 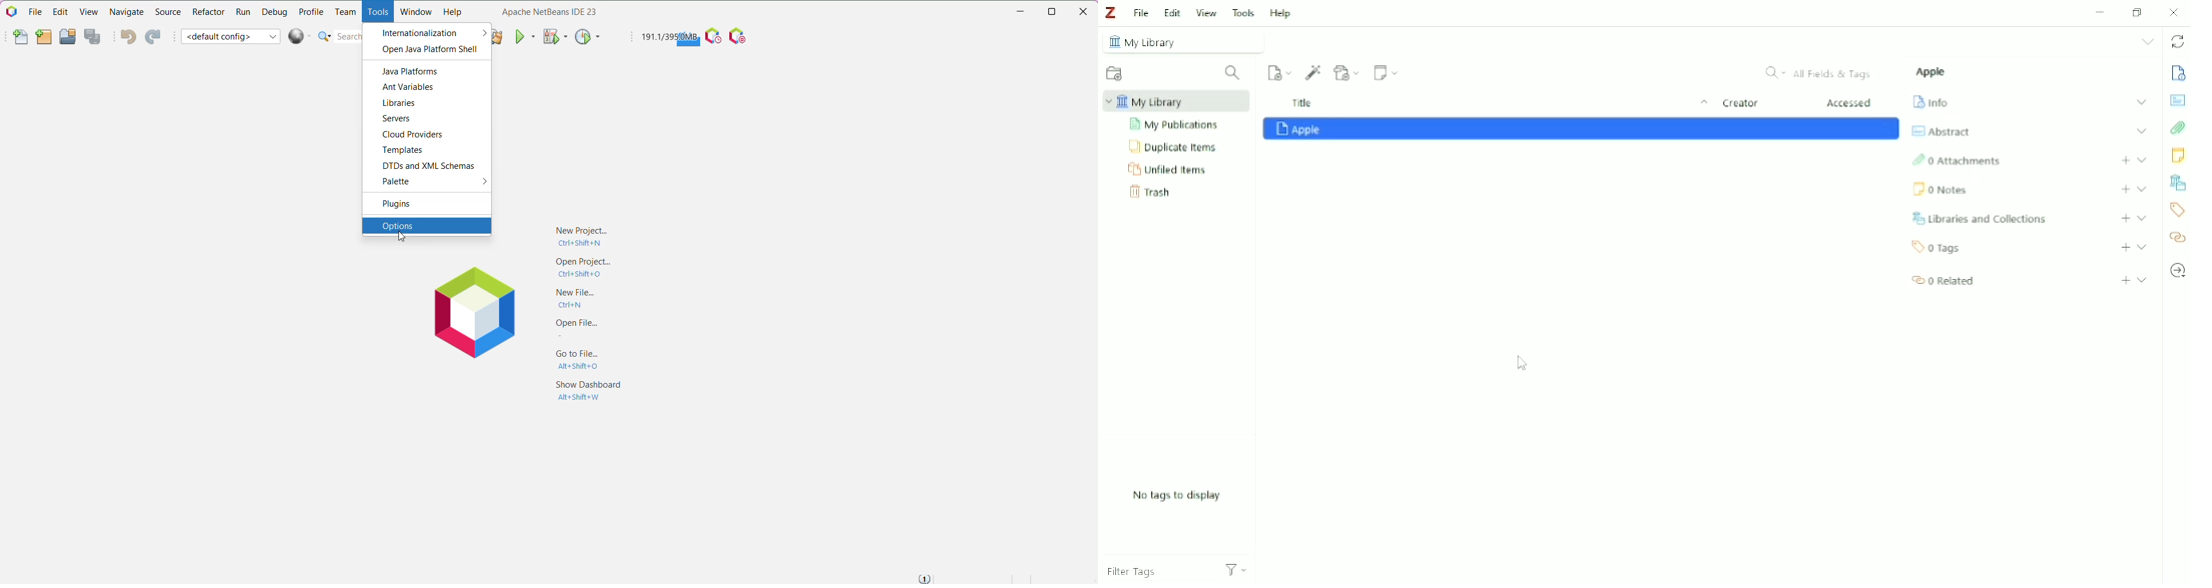 I want to click on Expand section, so click(x=2141, y=131).